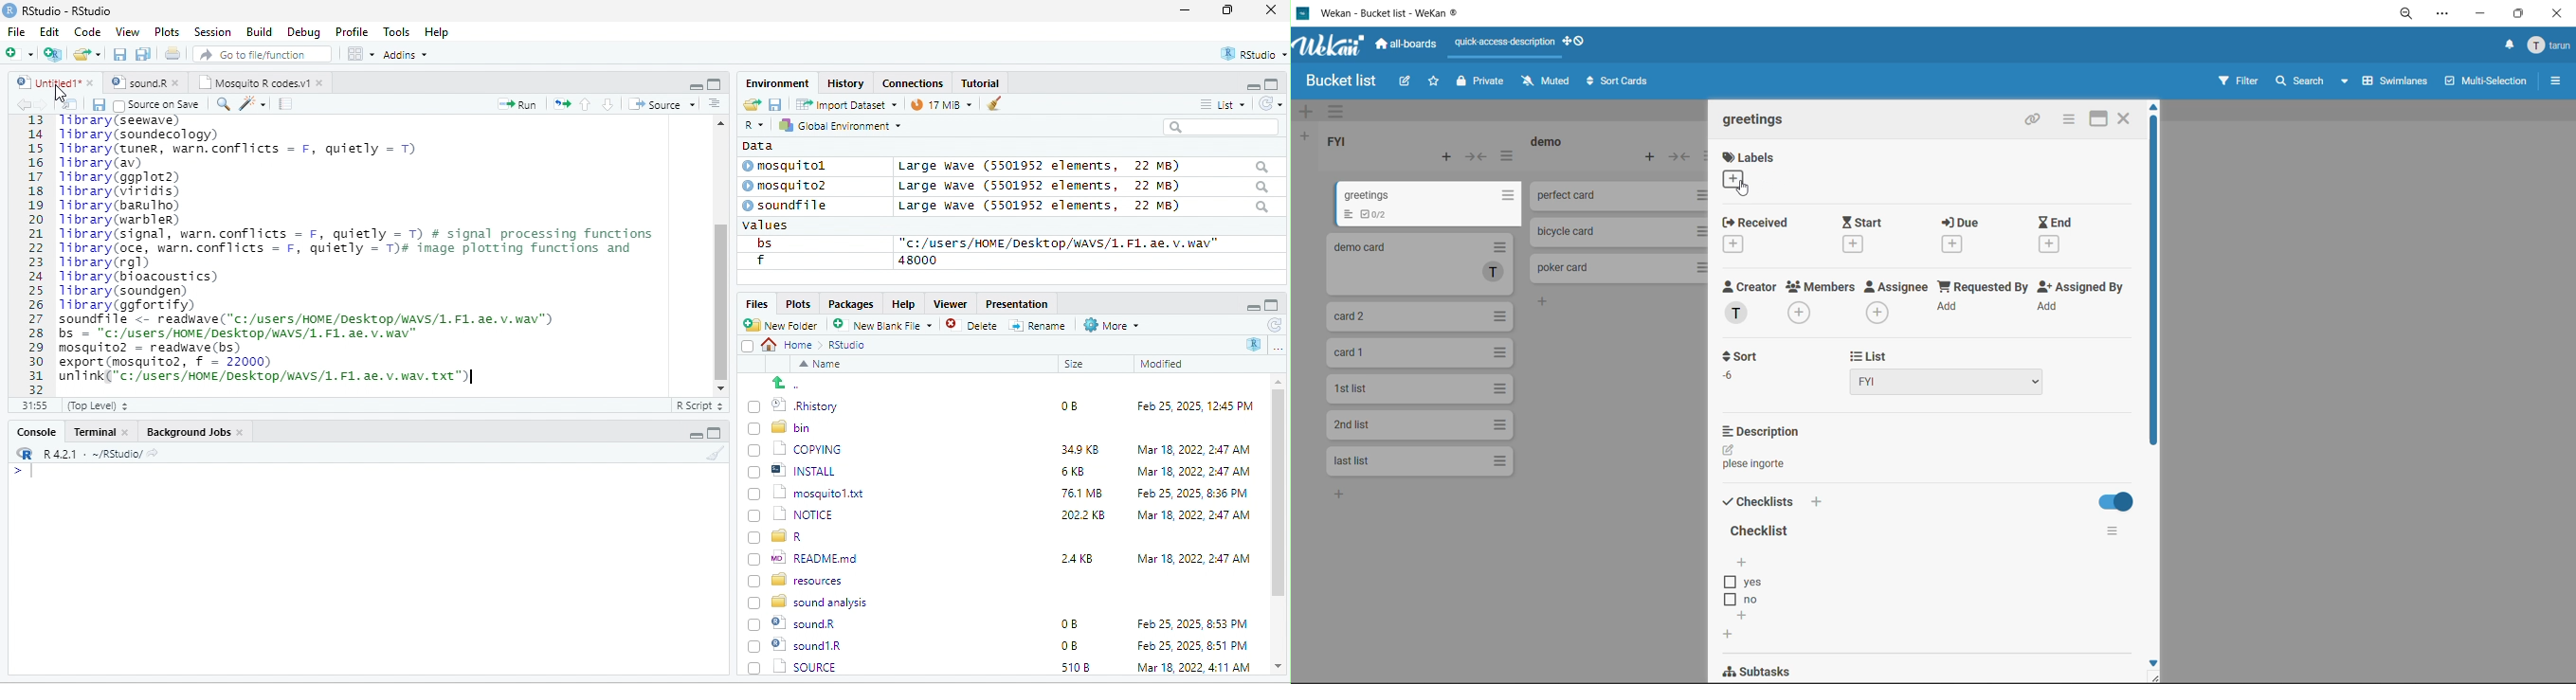 This screenshot has width=2576, height=700. What do you see at coordinates (750, 350) in the screenshot?
I see `select` at bounding box center [750, 350].